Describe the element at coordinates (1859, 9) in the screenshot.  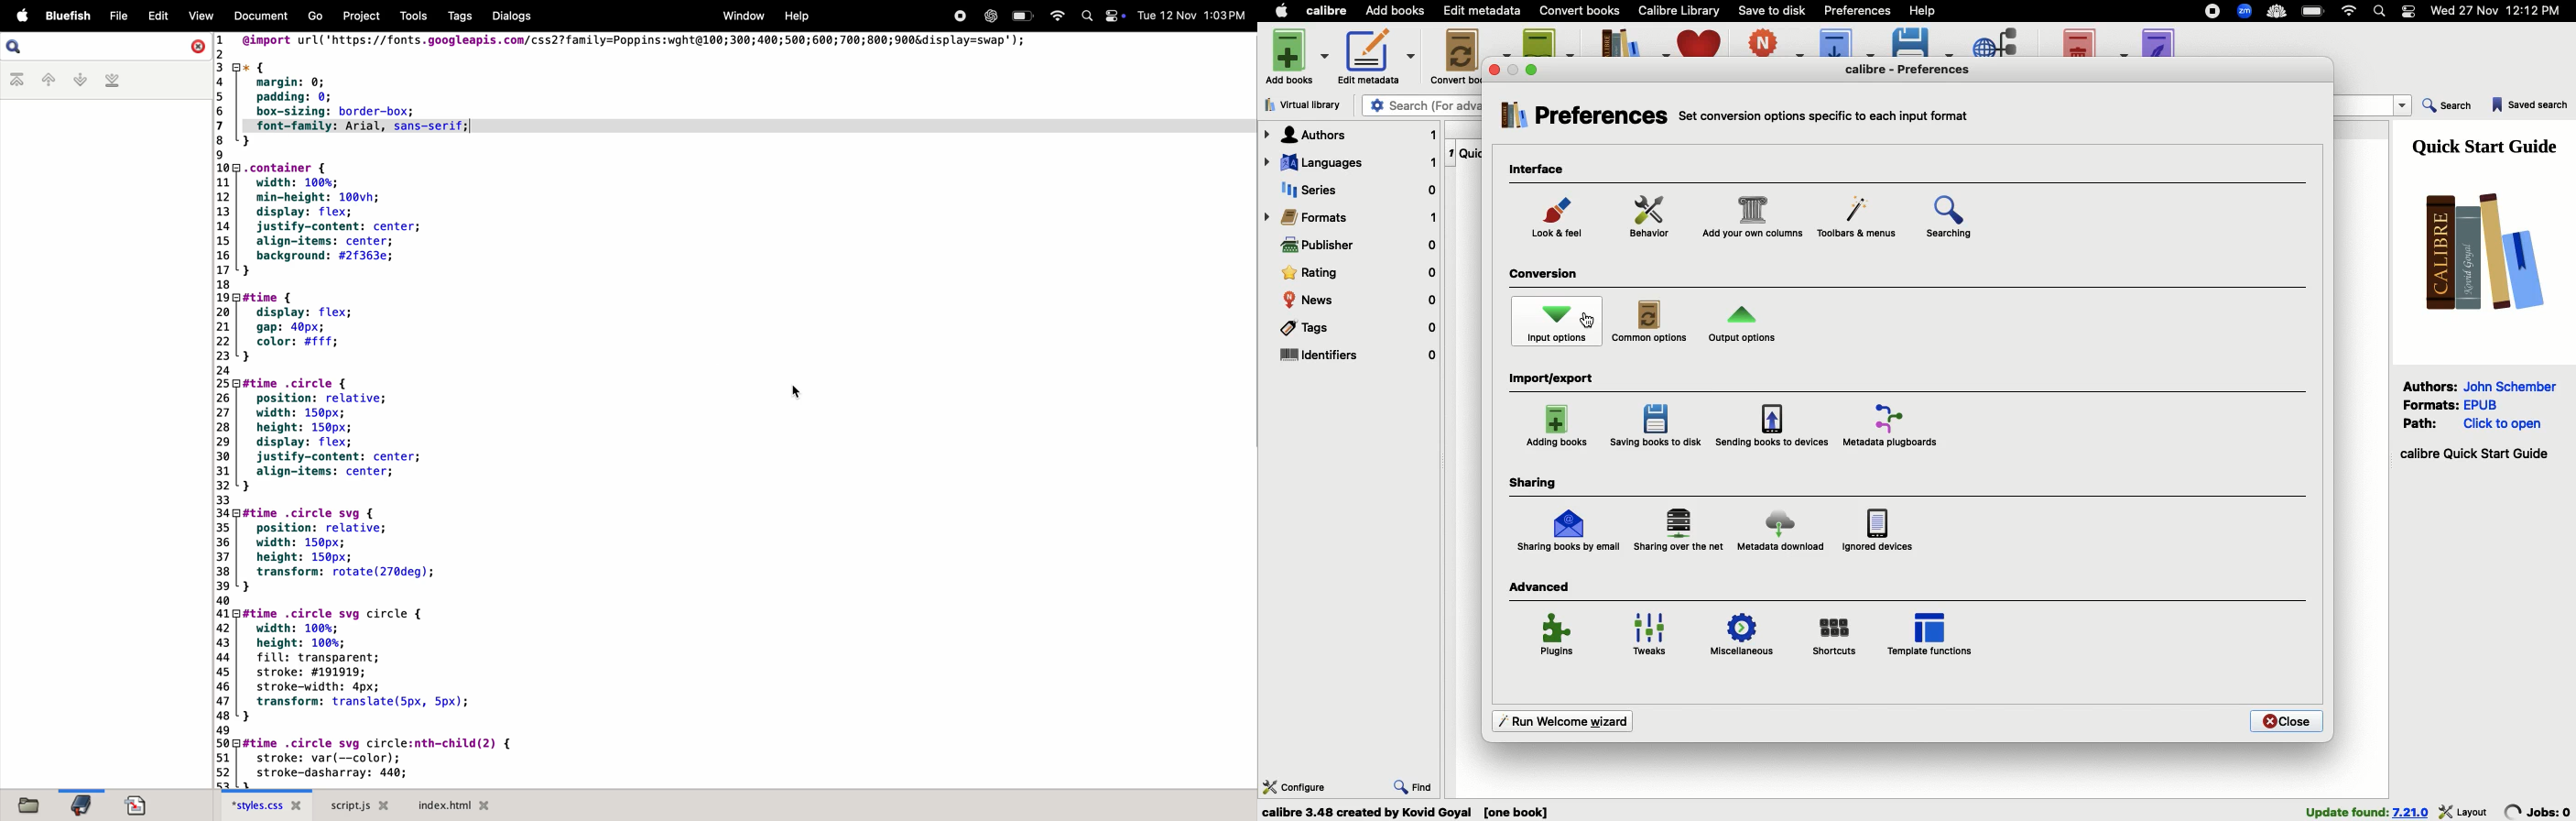
I see `Preferences` at that location.